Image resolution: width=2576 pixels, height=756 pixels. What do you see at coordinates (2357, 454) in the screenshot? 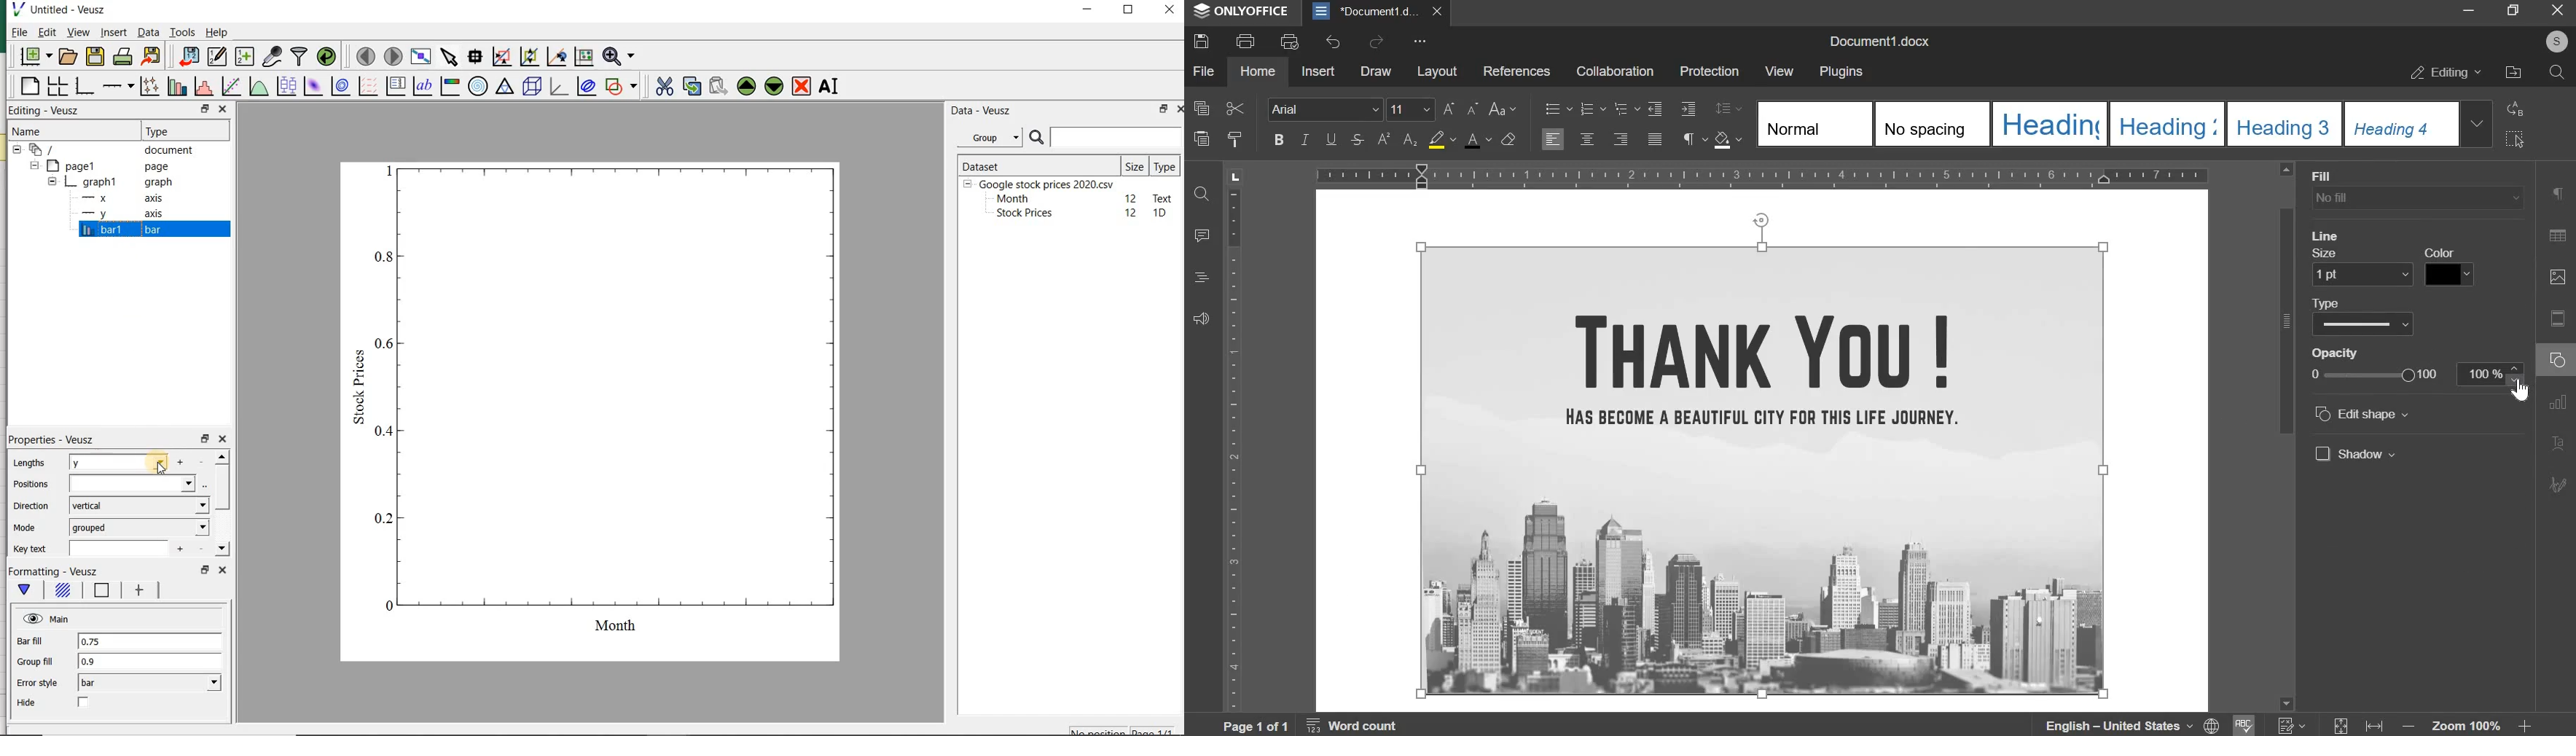
I see `Shadow` at bounding box center [2357, 454].